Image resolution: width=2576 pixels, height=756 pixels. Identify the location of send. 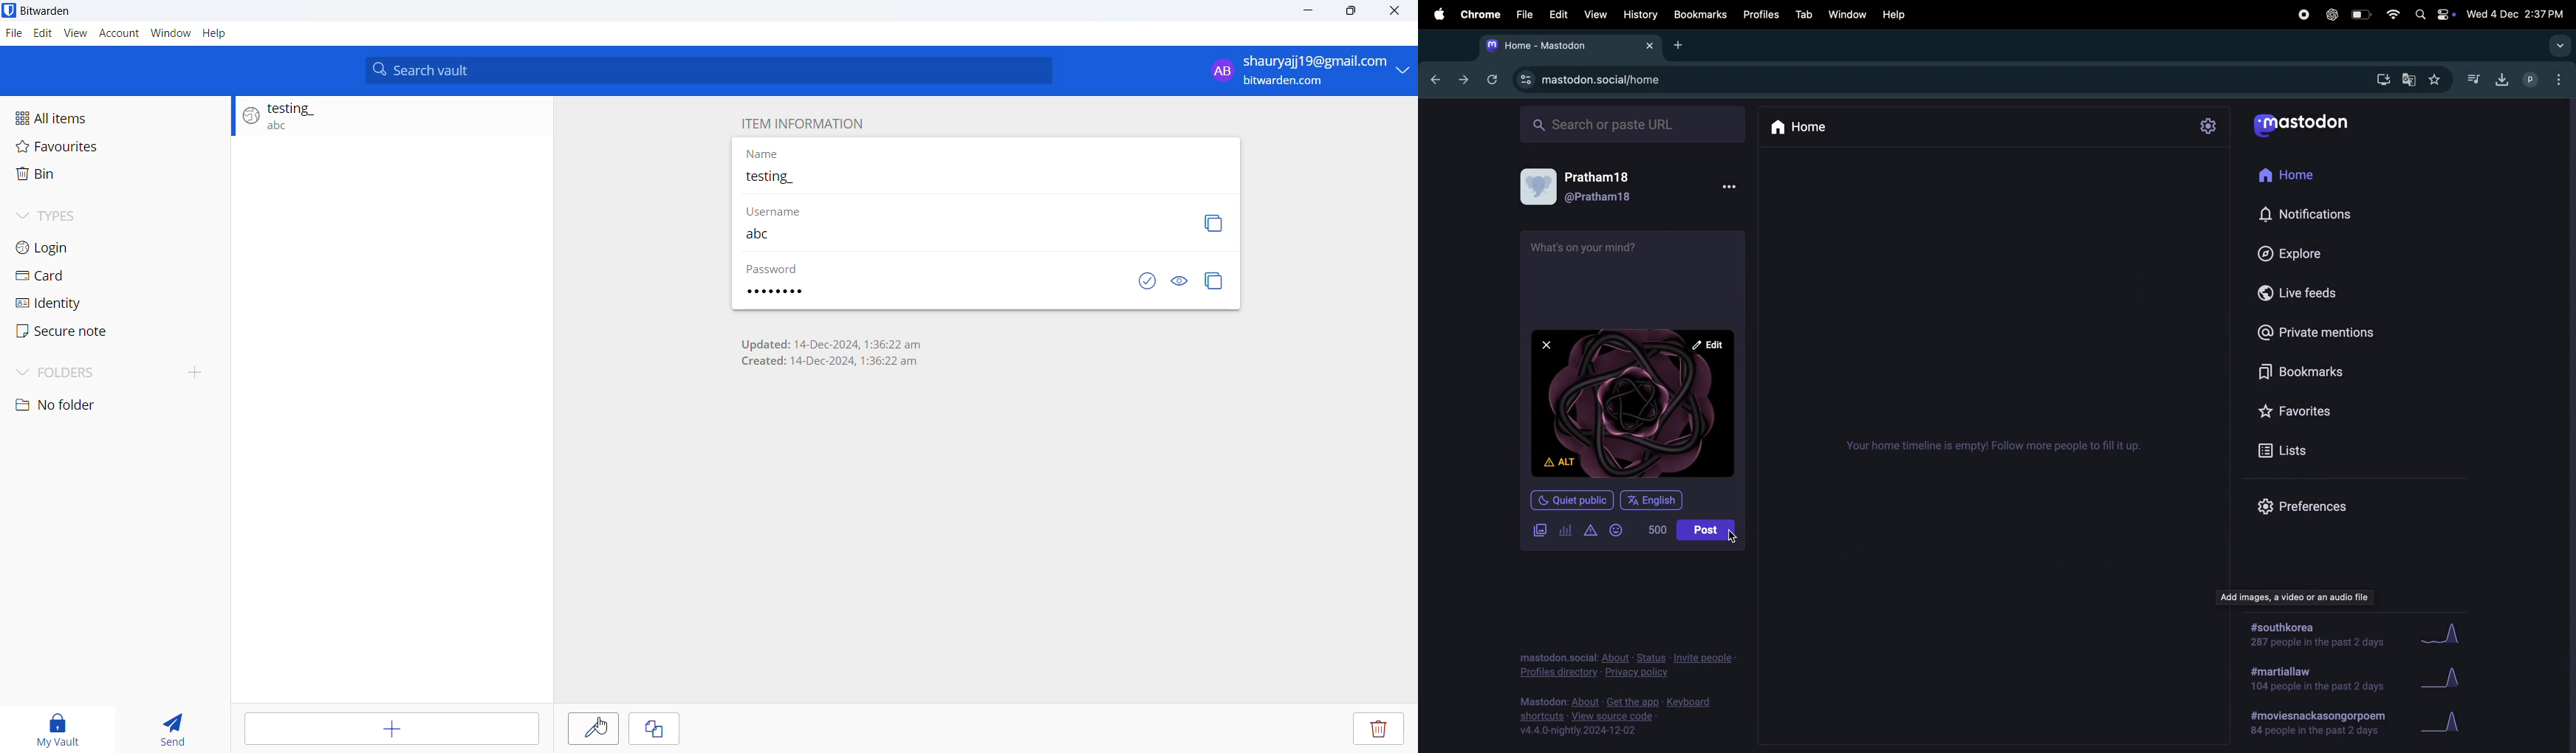
(174, 726).